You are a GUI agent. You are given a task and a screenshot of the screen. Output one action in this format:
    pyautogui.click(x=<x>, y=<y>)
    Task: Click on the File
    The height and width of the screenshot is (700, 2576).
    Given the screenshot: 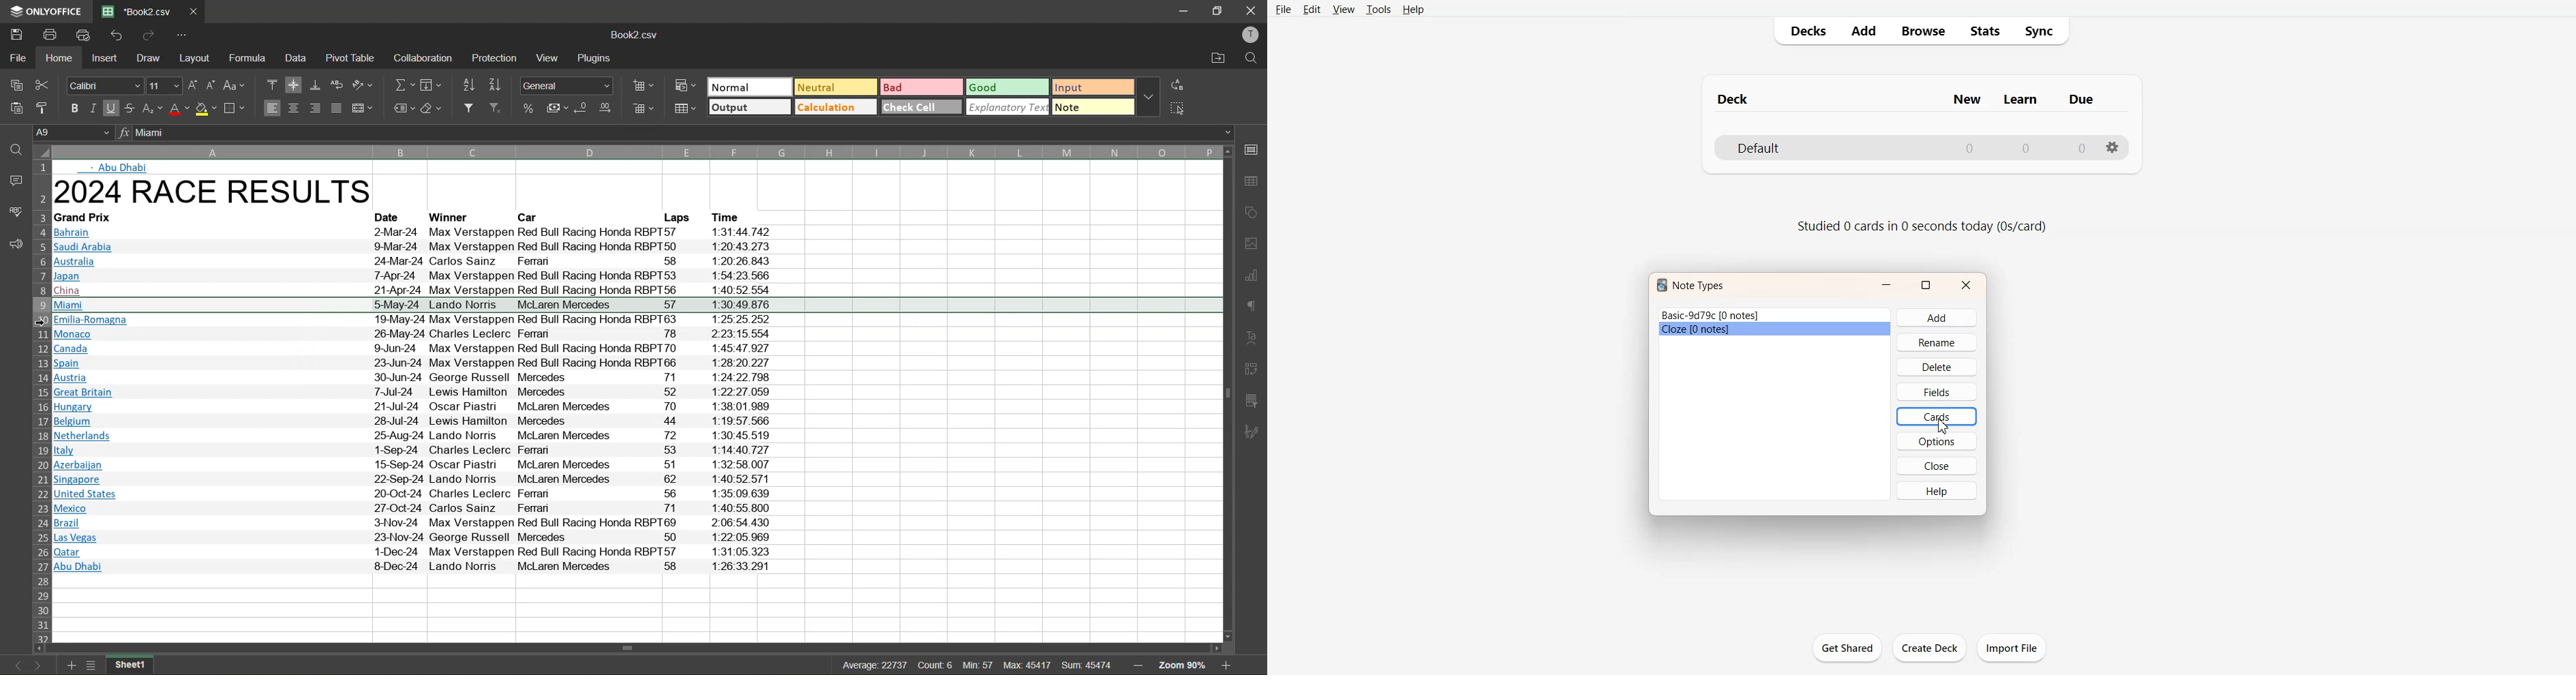 What is the action you would take?
    pyautogui.click(x=1284, y=9)
    